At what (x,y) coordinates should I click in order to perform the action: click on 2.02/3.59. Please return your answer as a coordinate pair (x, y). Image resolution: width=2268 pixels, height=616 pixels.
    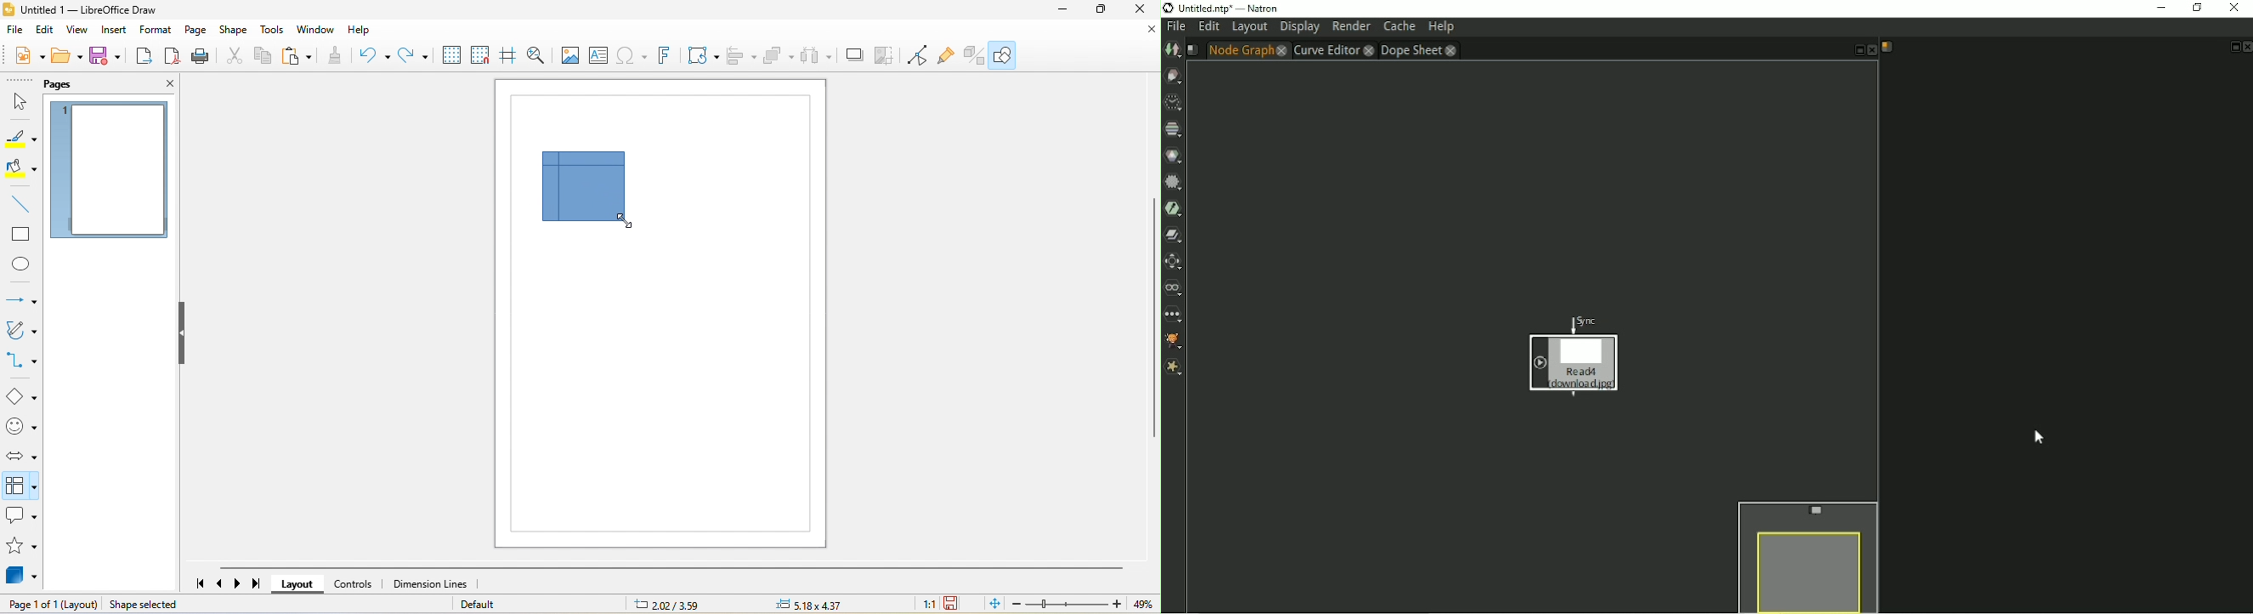
    Looking at the image, I should click on (668, 604).